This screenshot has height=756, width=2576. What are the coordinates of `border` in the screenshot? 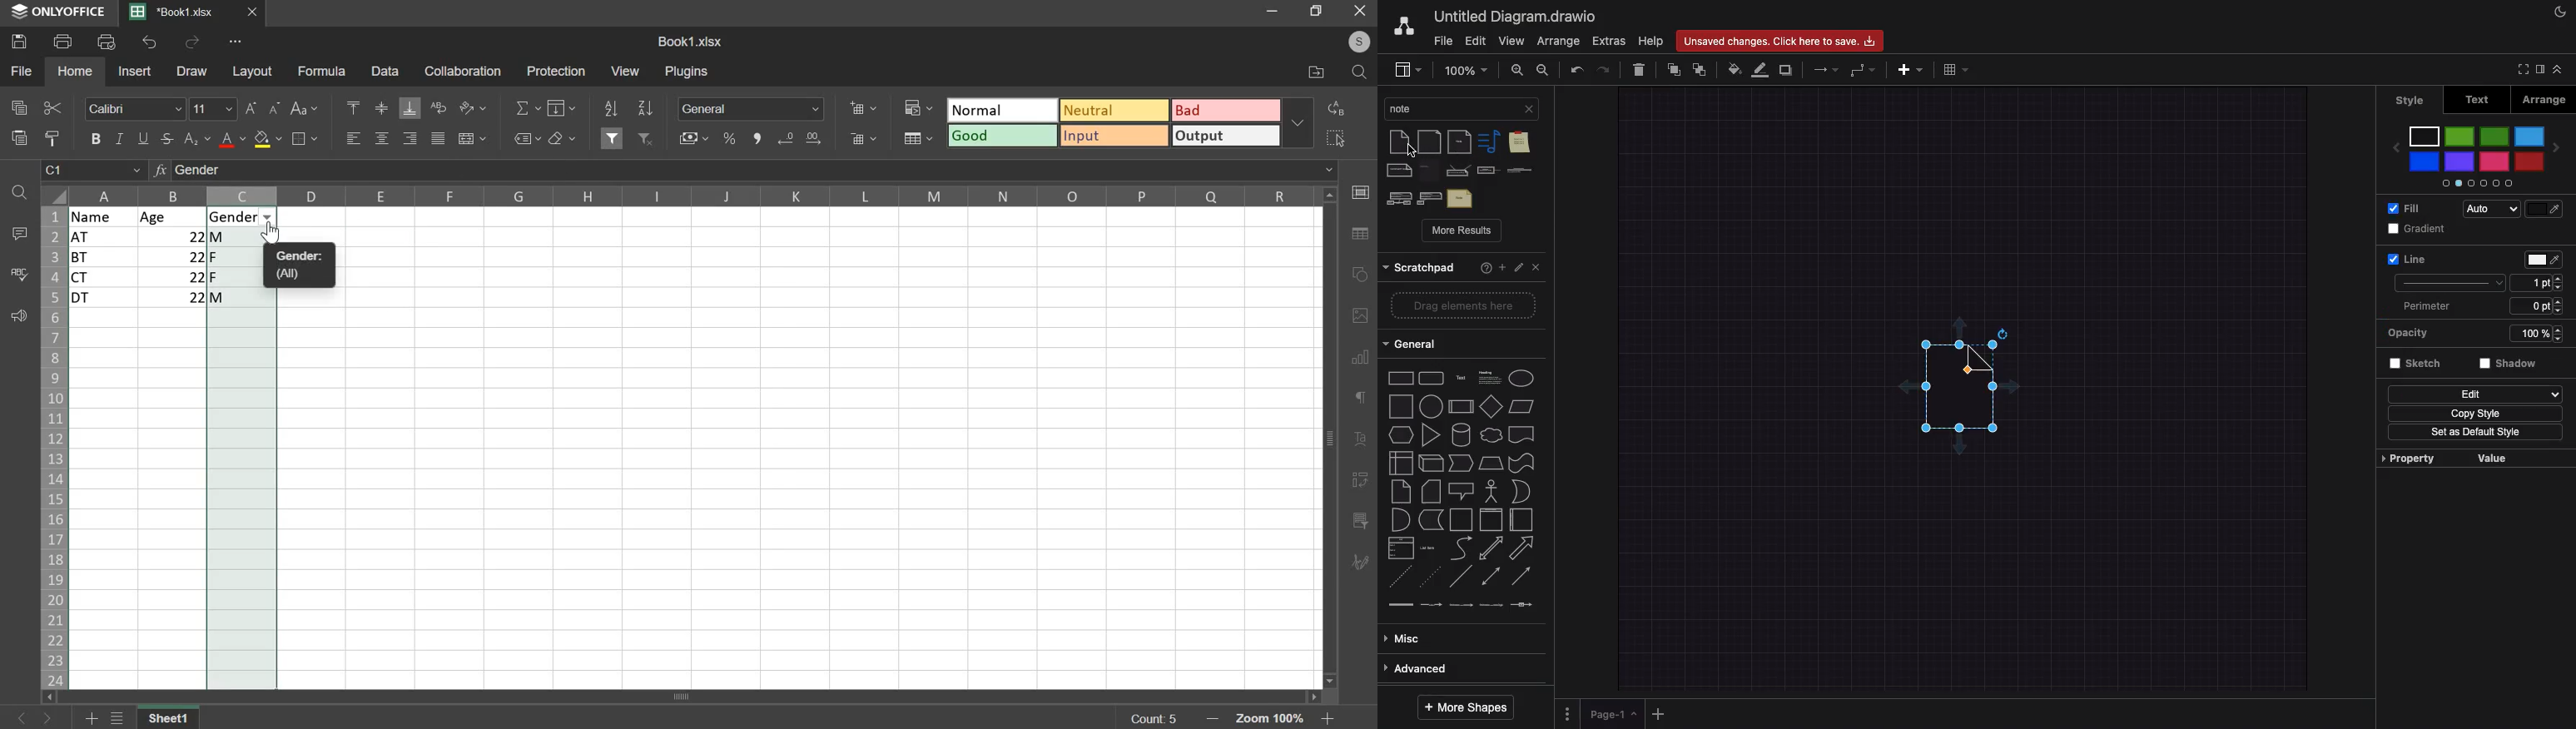 It's located at (308, 140).